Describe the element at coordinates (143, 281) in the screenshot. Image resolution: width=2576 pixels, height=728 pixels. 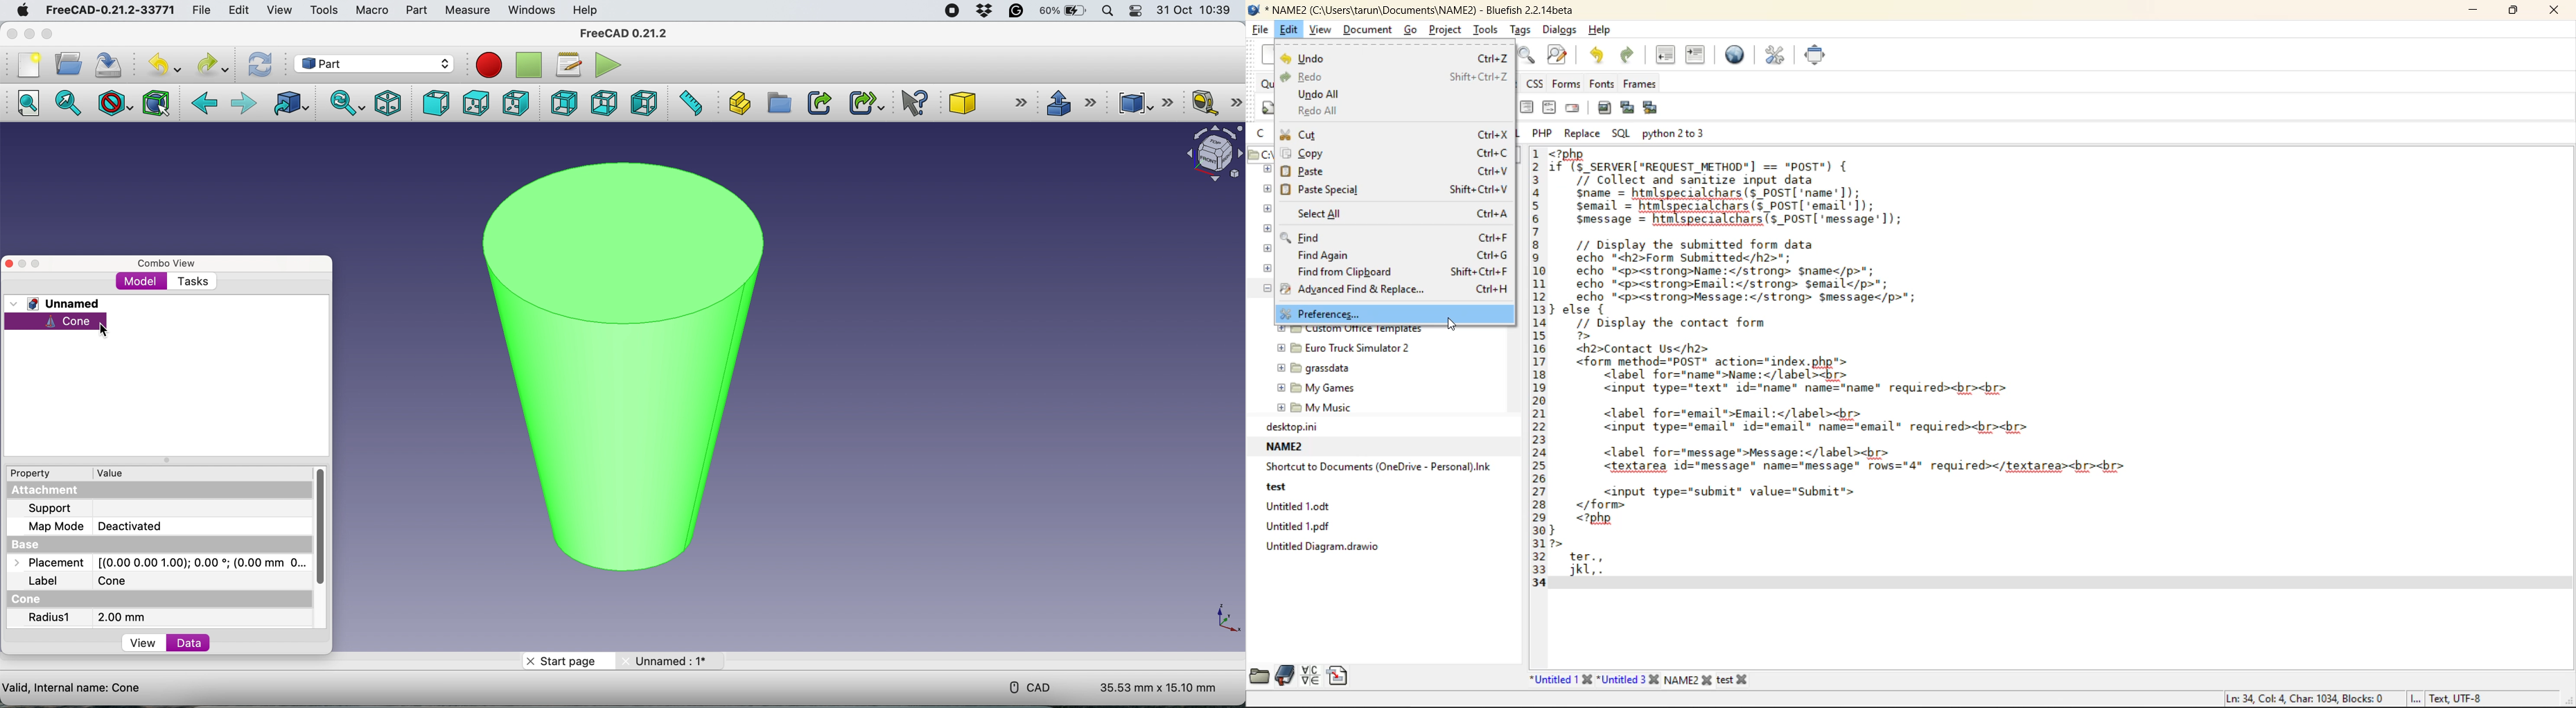
I see `model` at that location.